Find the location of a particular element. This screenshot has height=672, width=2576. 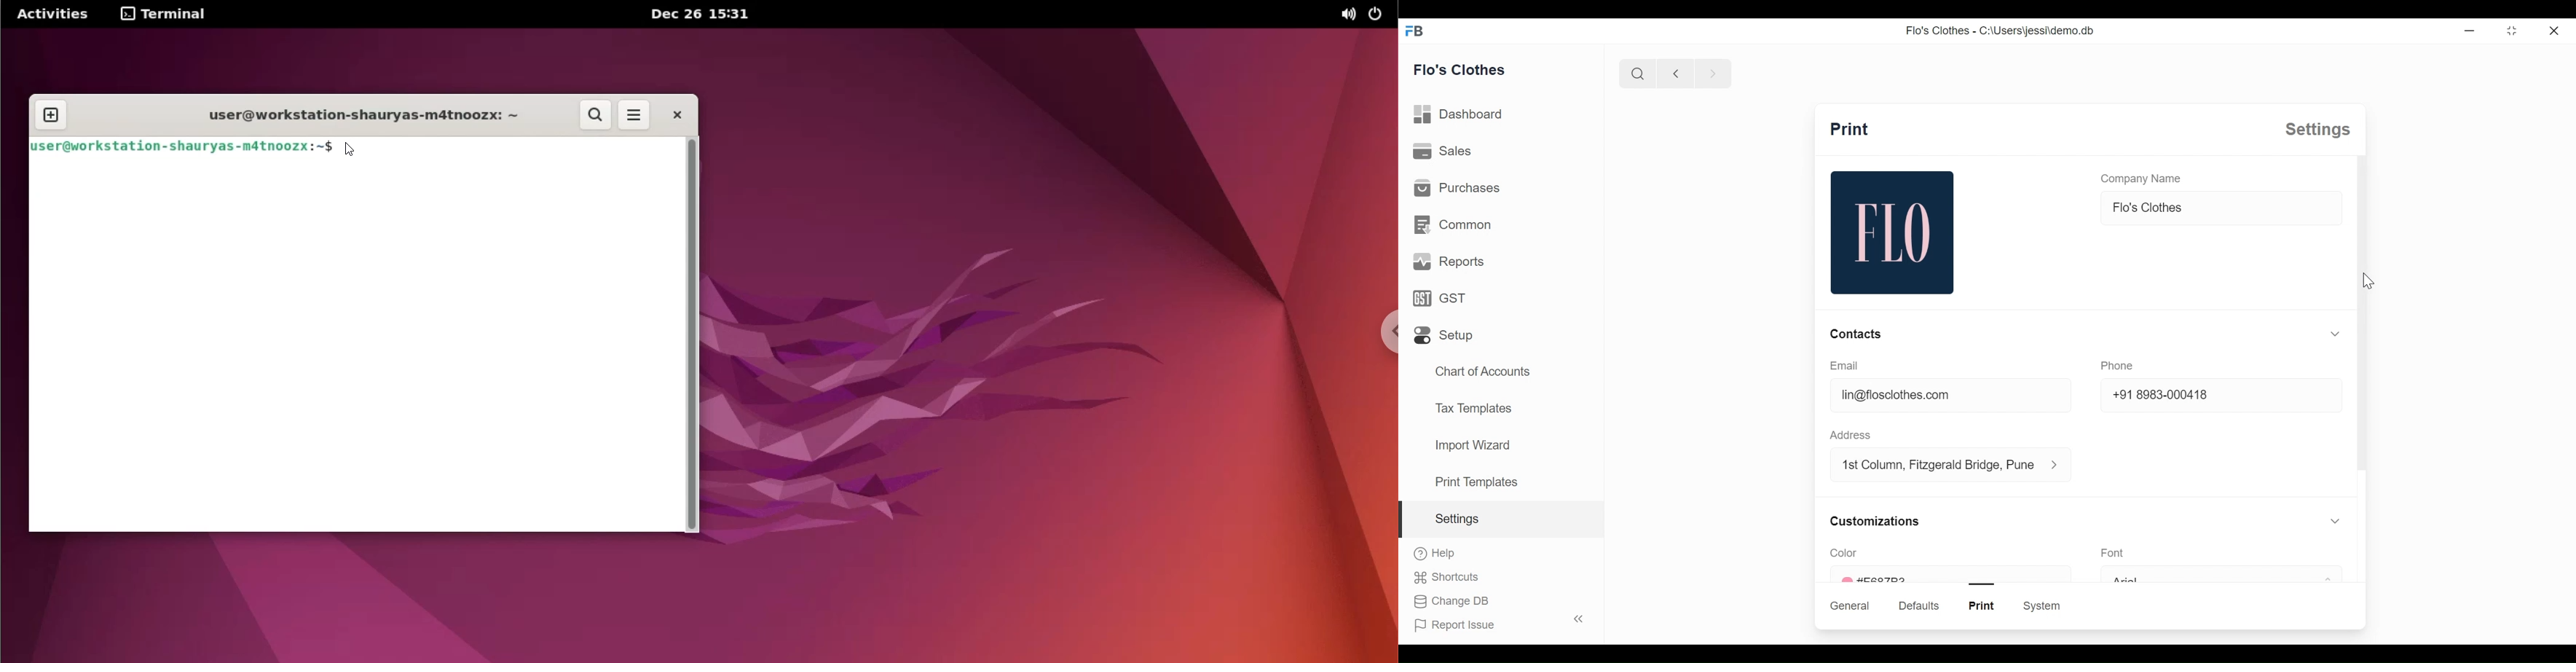

close is located at coordinates (674, 116).